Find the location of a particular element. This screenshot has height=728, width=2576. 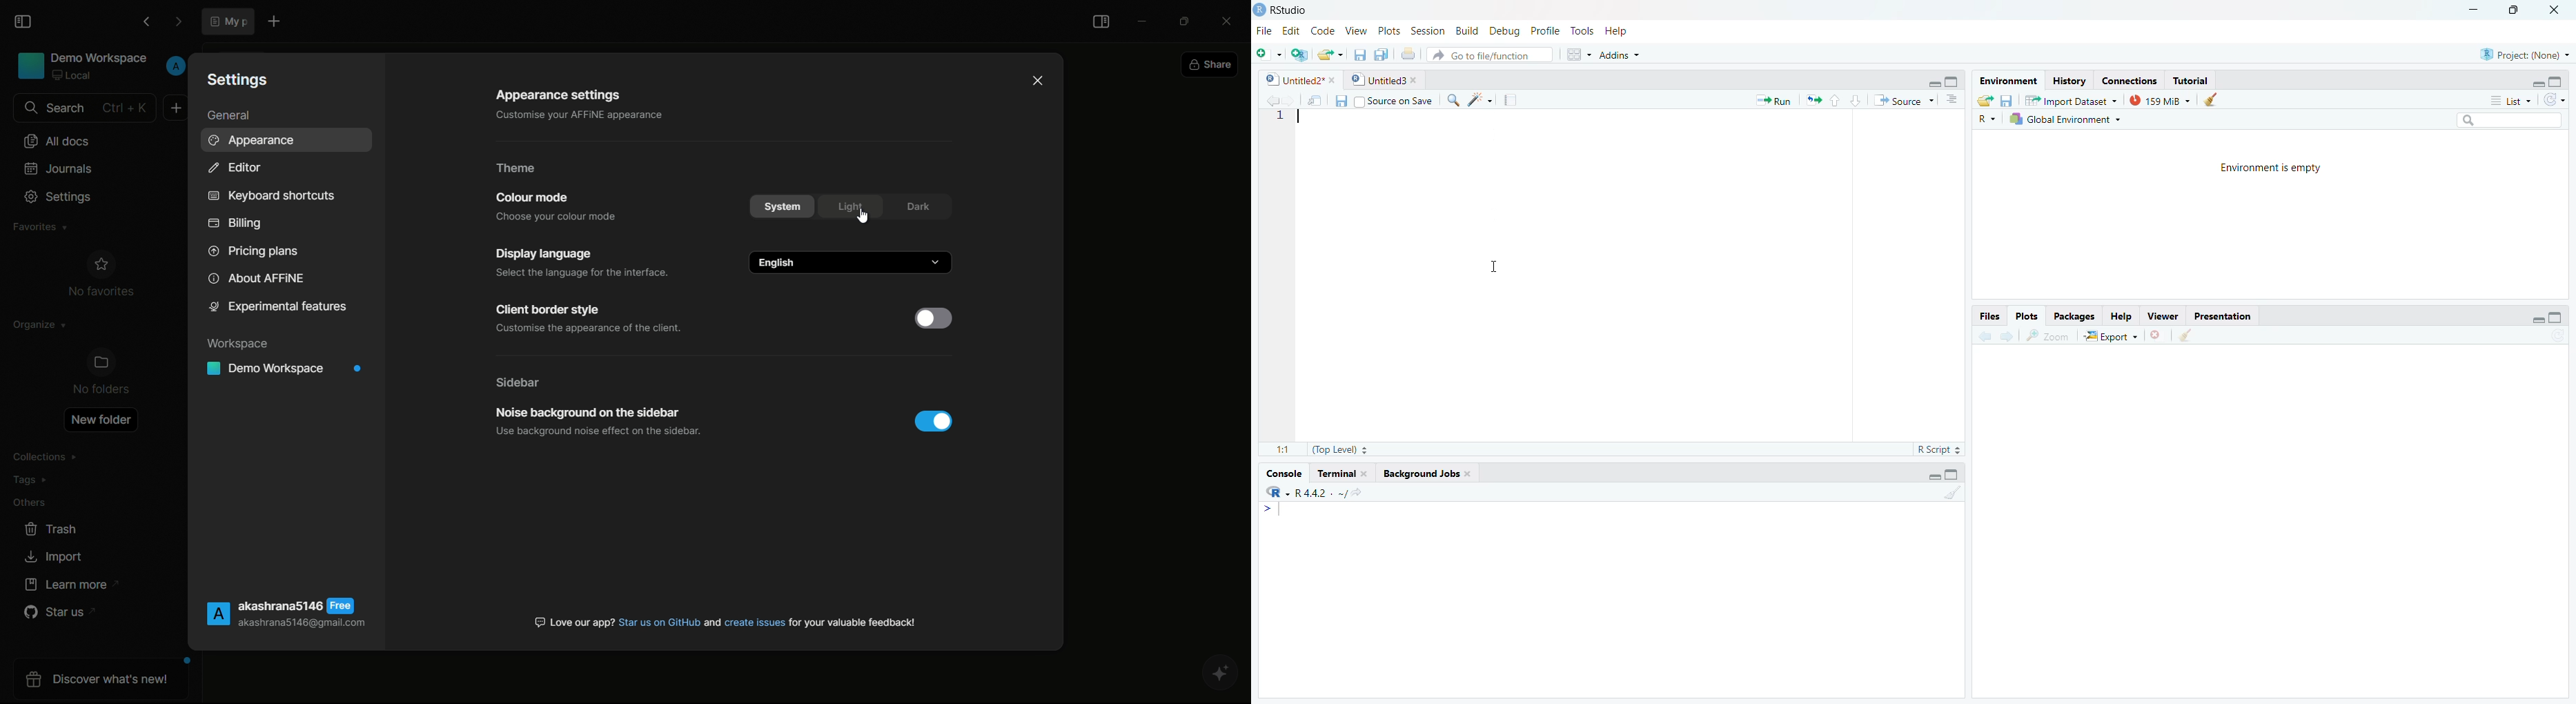

Open folder is located at coordinates (1984, 101).